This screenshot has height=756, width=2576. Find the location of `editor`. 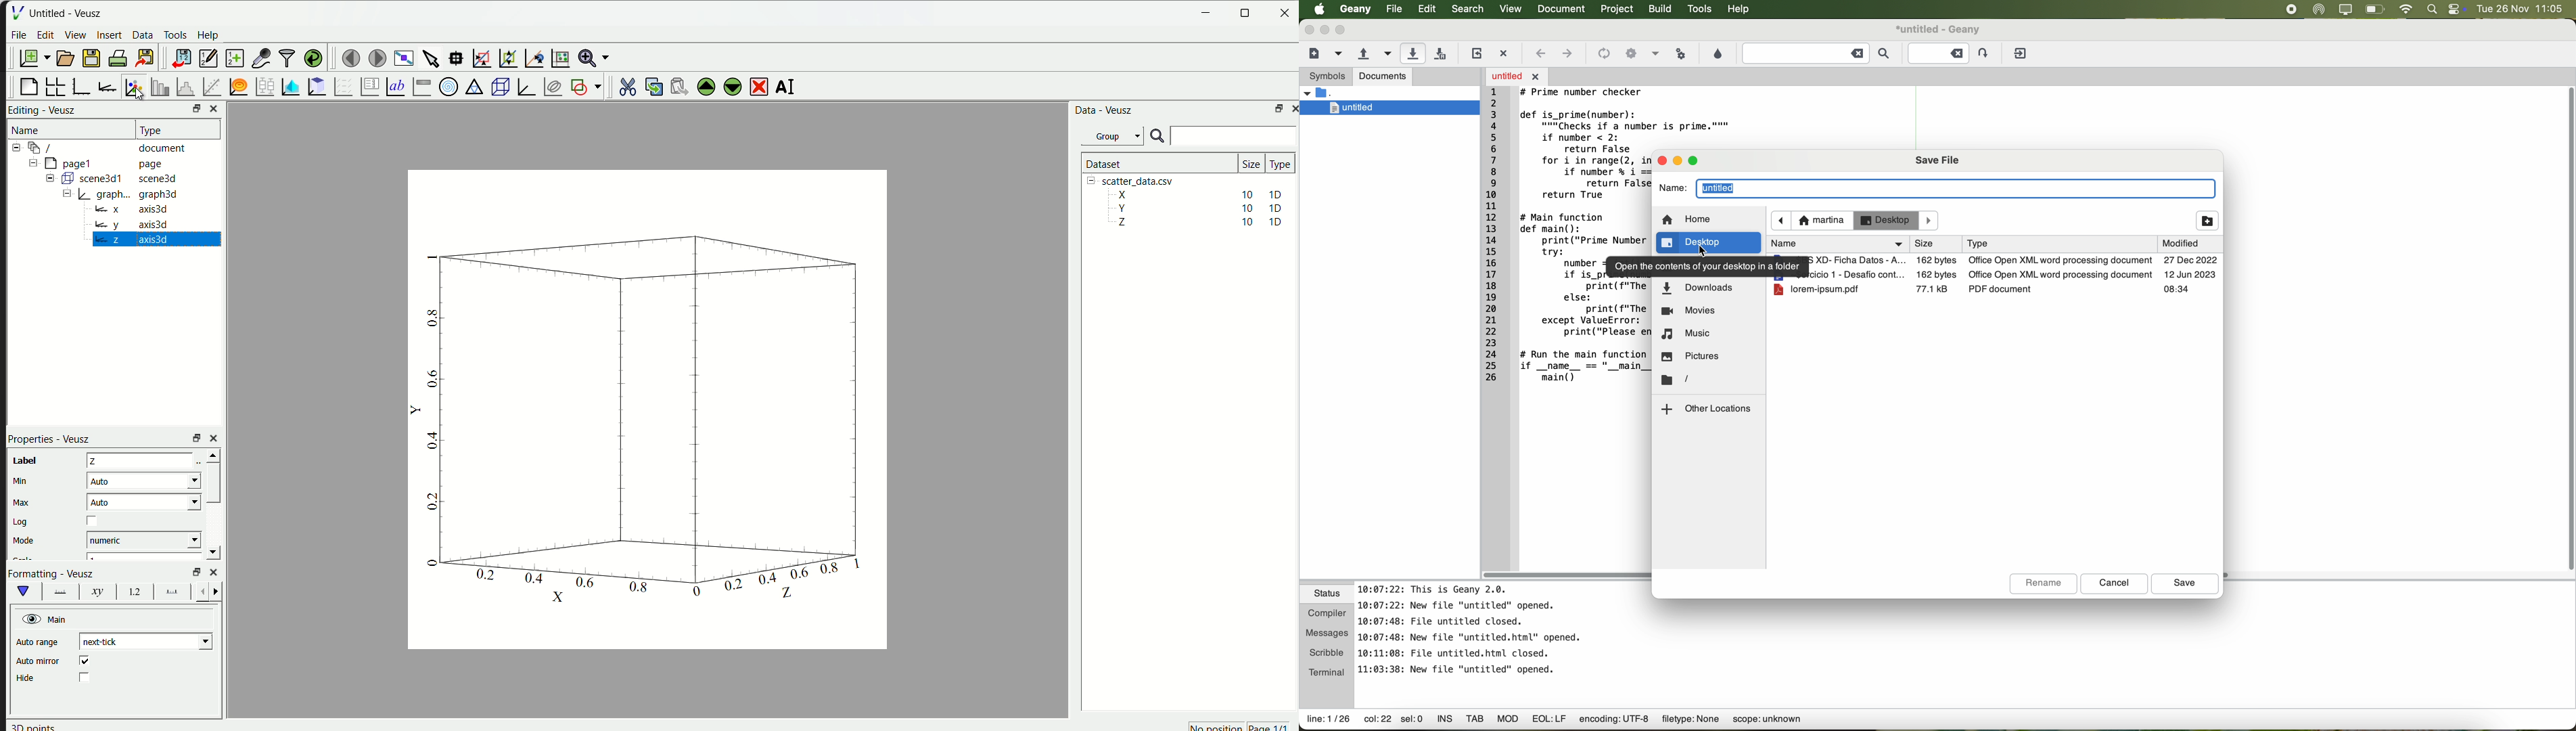

editor is located at coordinates (206, 58).